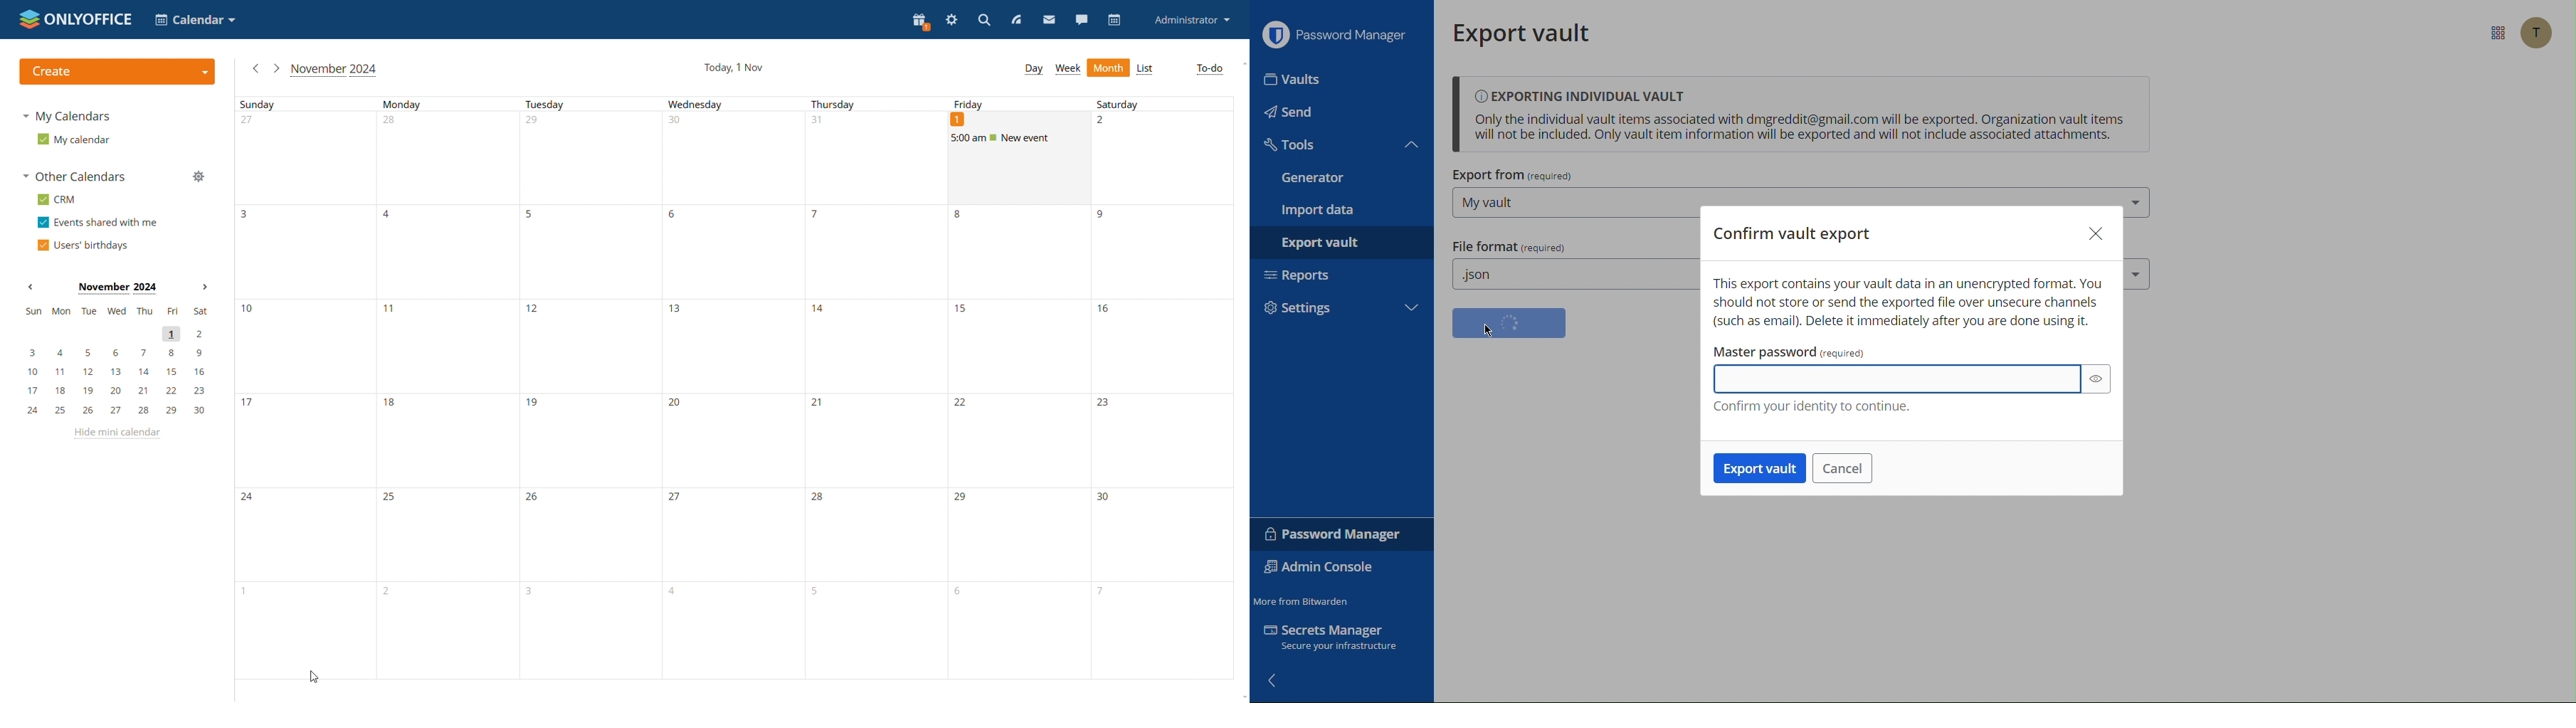 The height and width of the screenshot is (728, 2576). I want to click on Cancel, so click(1842, 468).